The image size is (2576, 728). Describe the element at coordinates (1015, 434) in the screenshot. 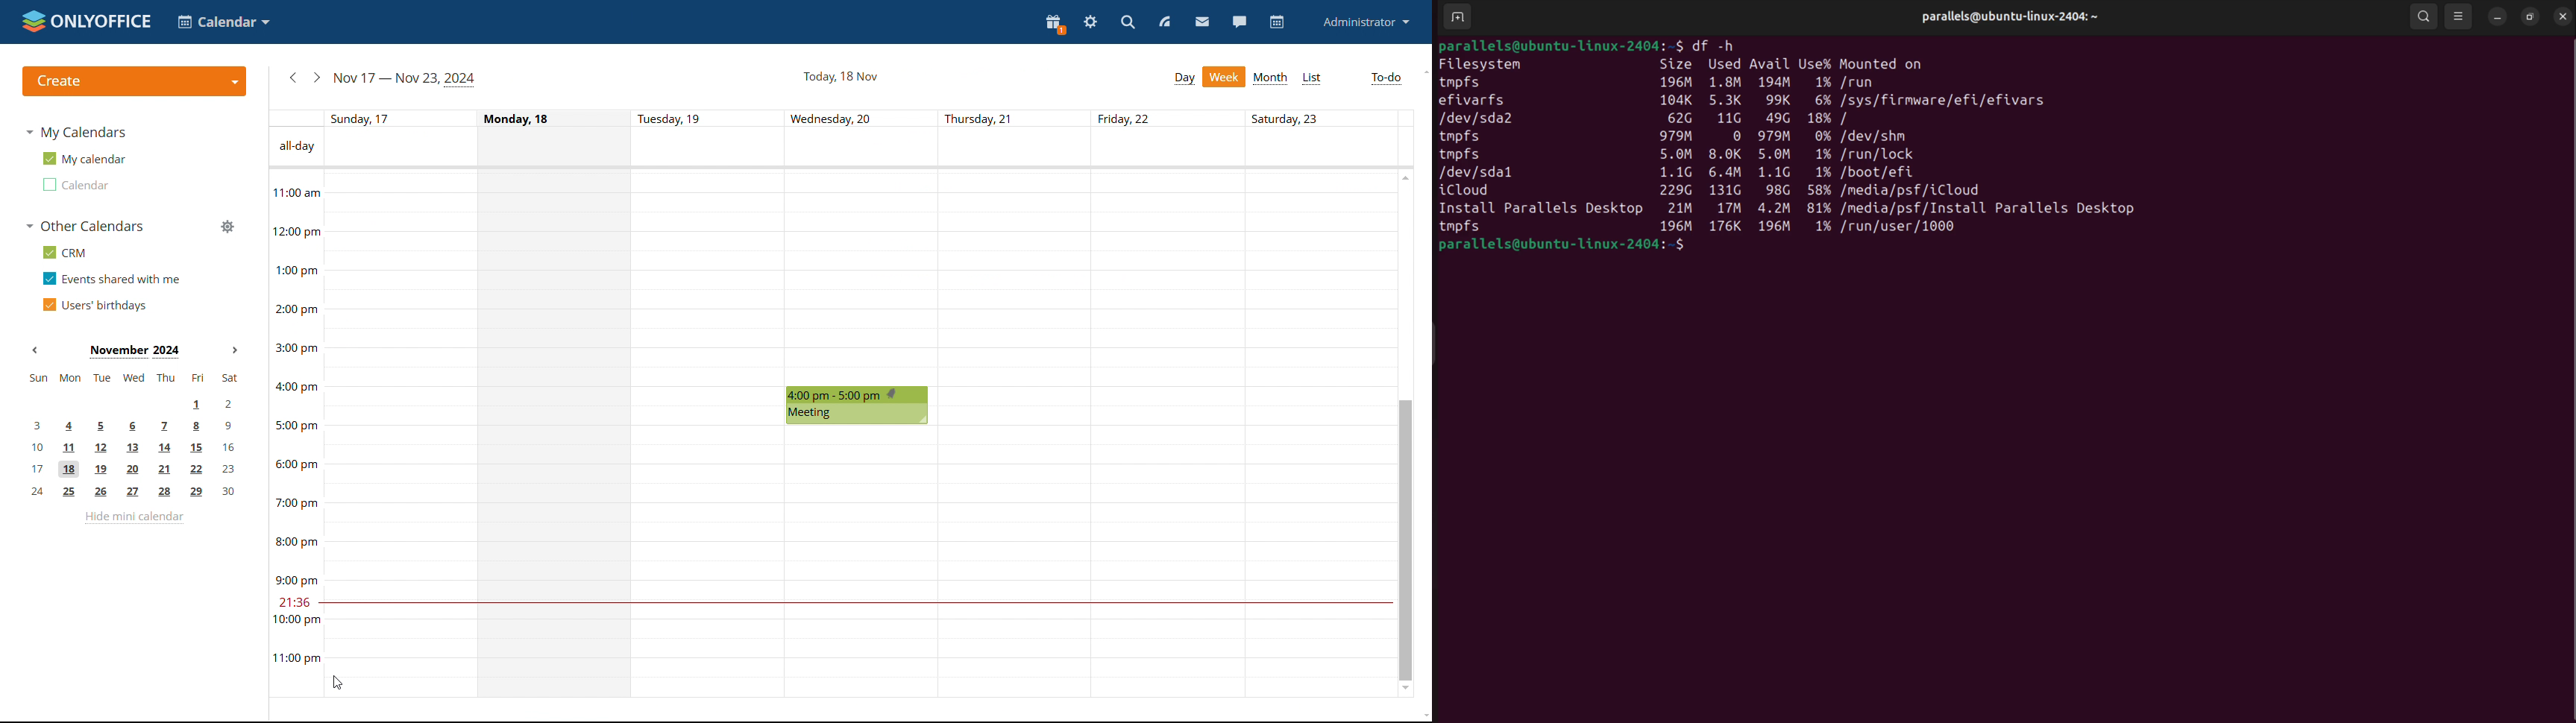

I see `Thursday` at that location.